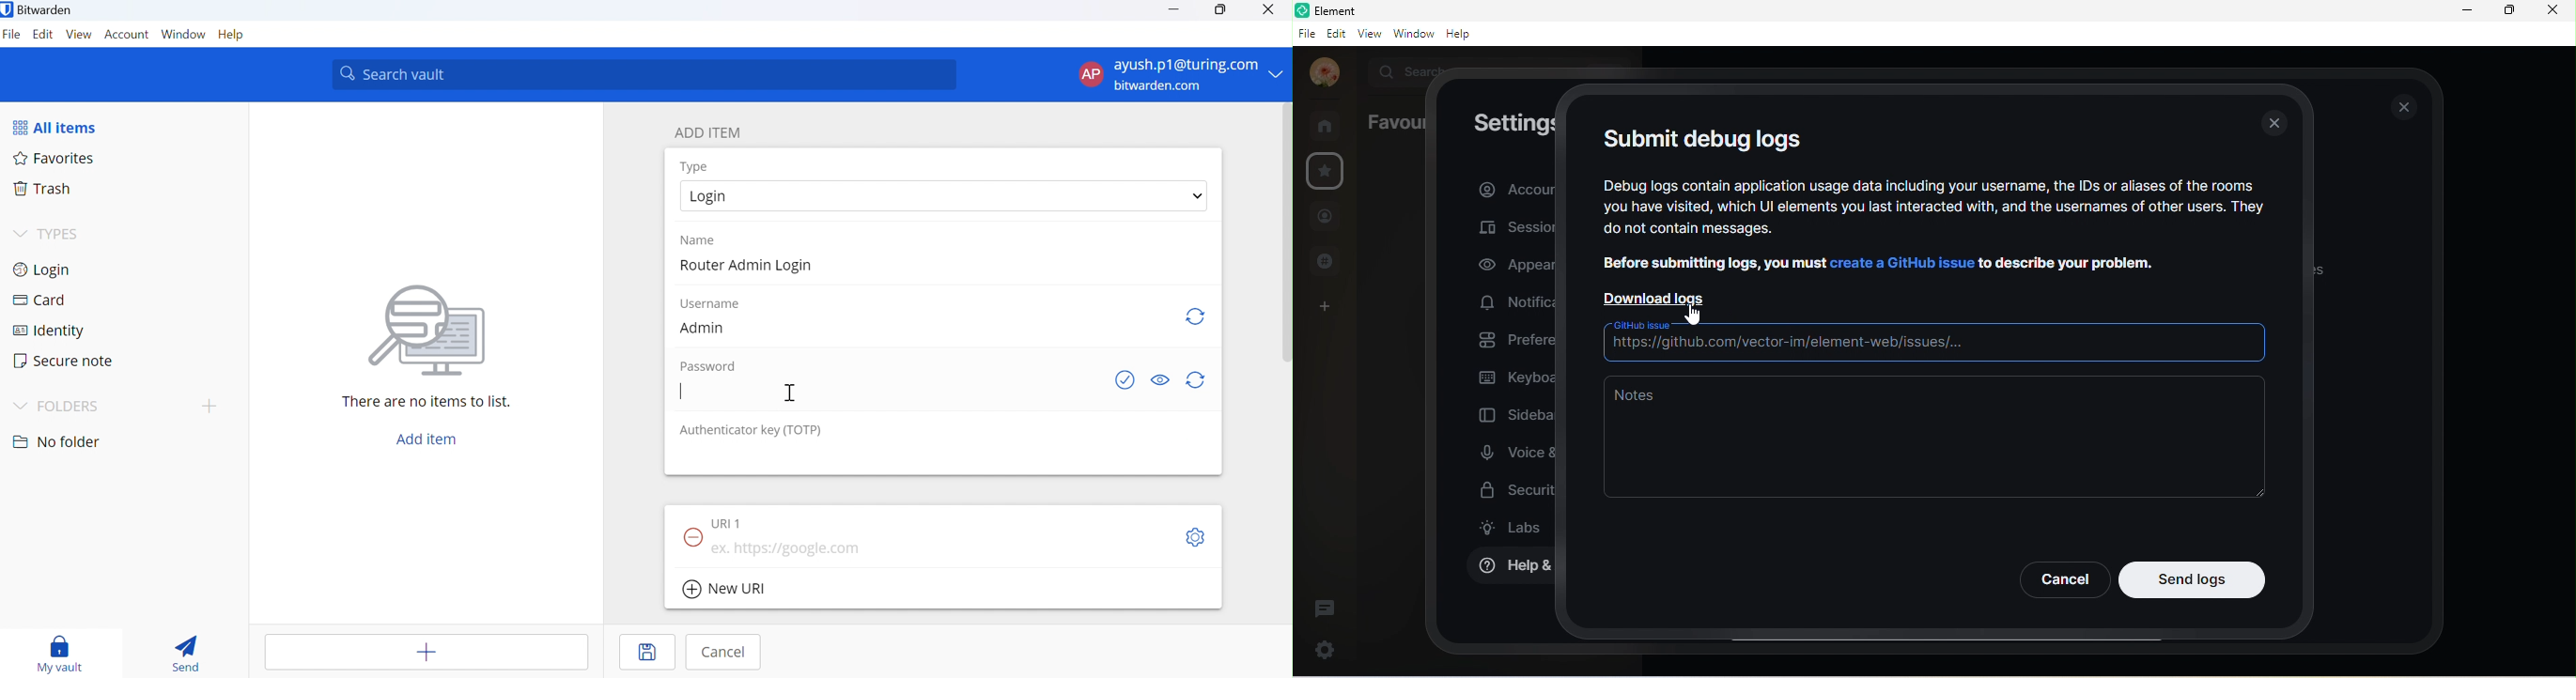 Image resolution: width=2576 pixels, height=700 pixels. What do you see at coordinates (426, 439) in the screenshot?
I see `Add item` at bounding box center [426, 439].